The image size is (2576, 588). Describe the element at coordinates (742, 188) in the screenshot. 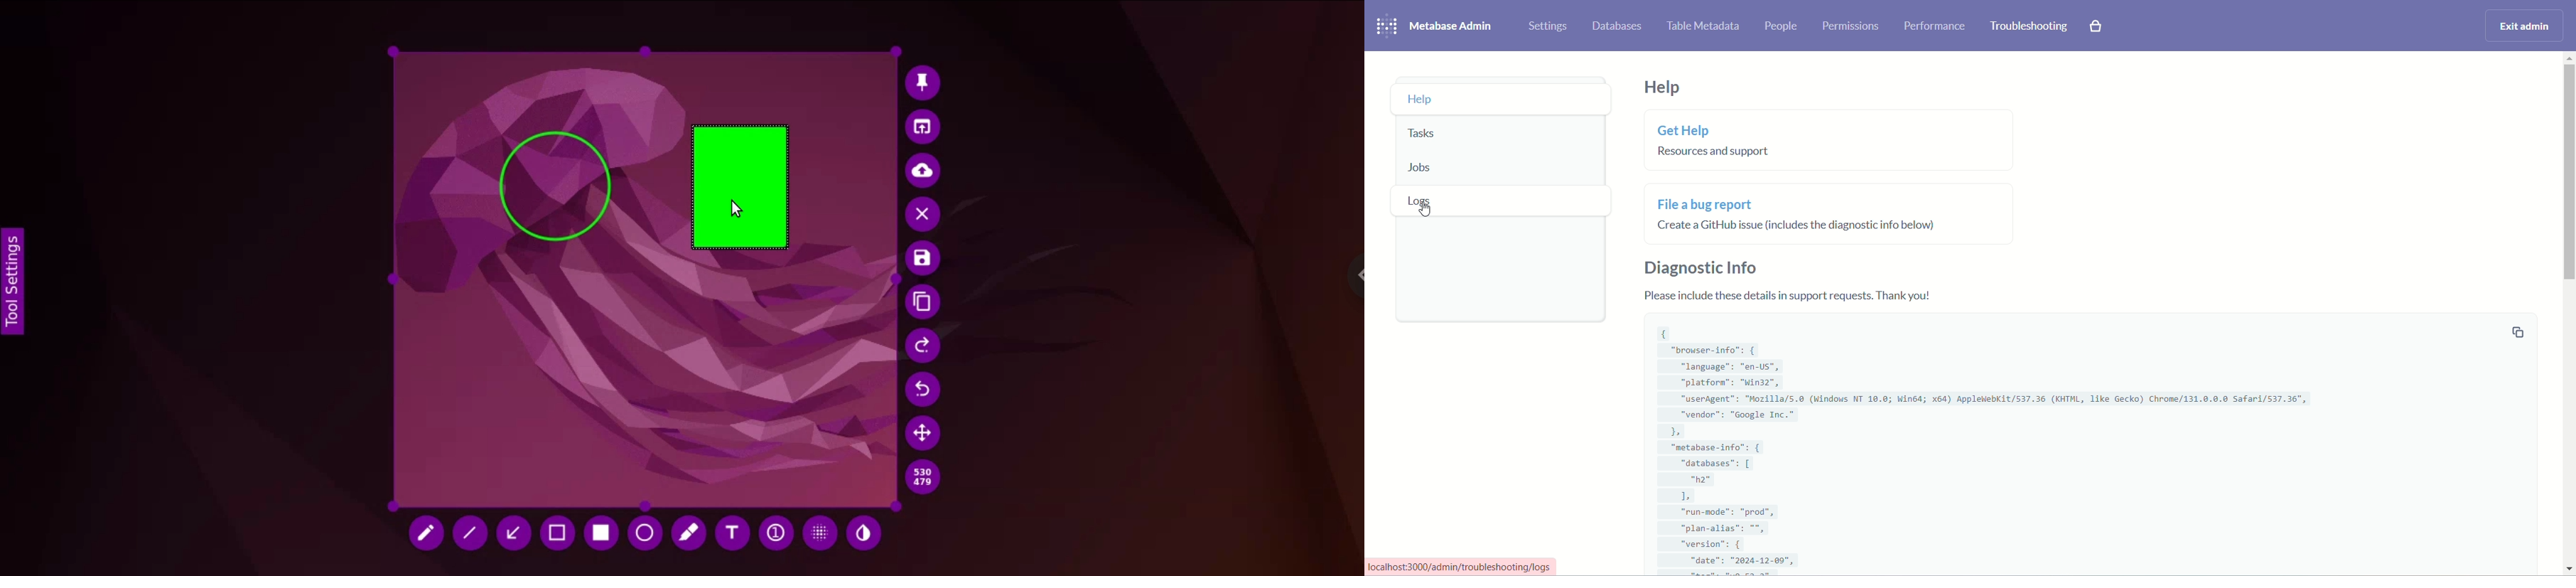

I see `rectangle drawing ` at that location.